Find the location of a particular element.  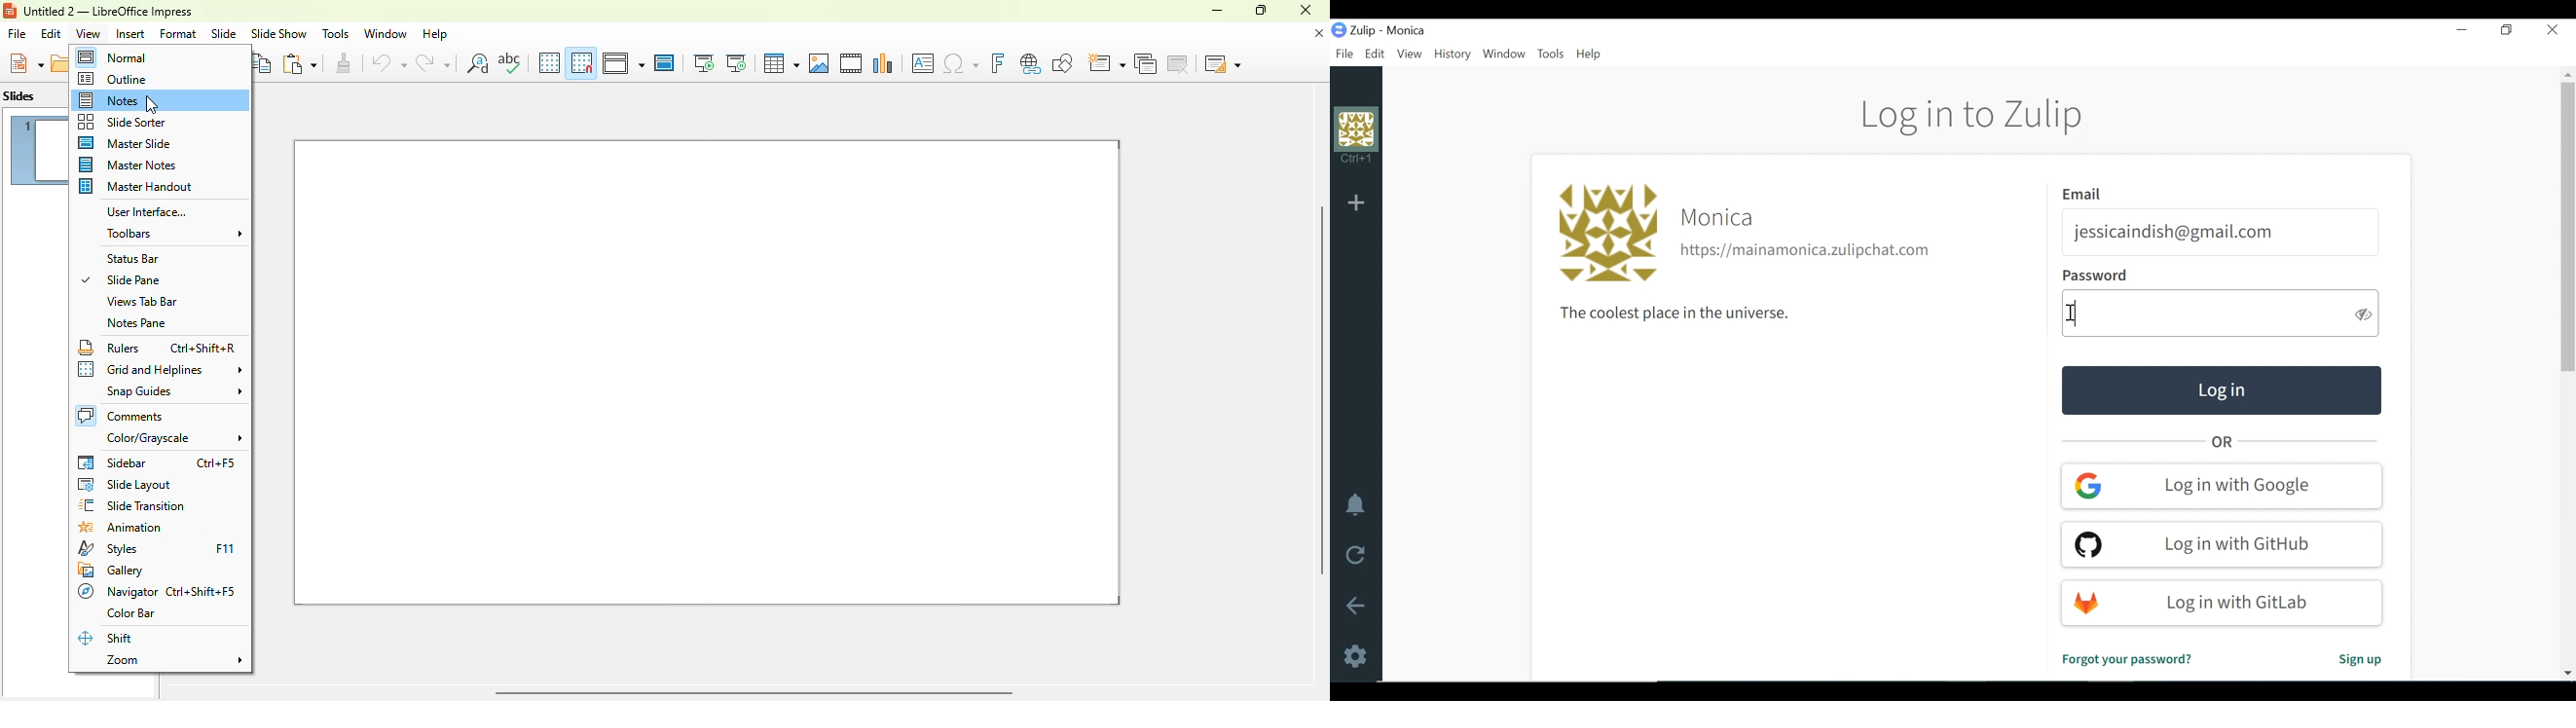

show draw functions is located at coordinates (1063, 62).